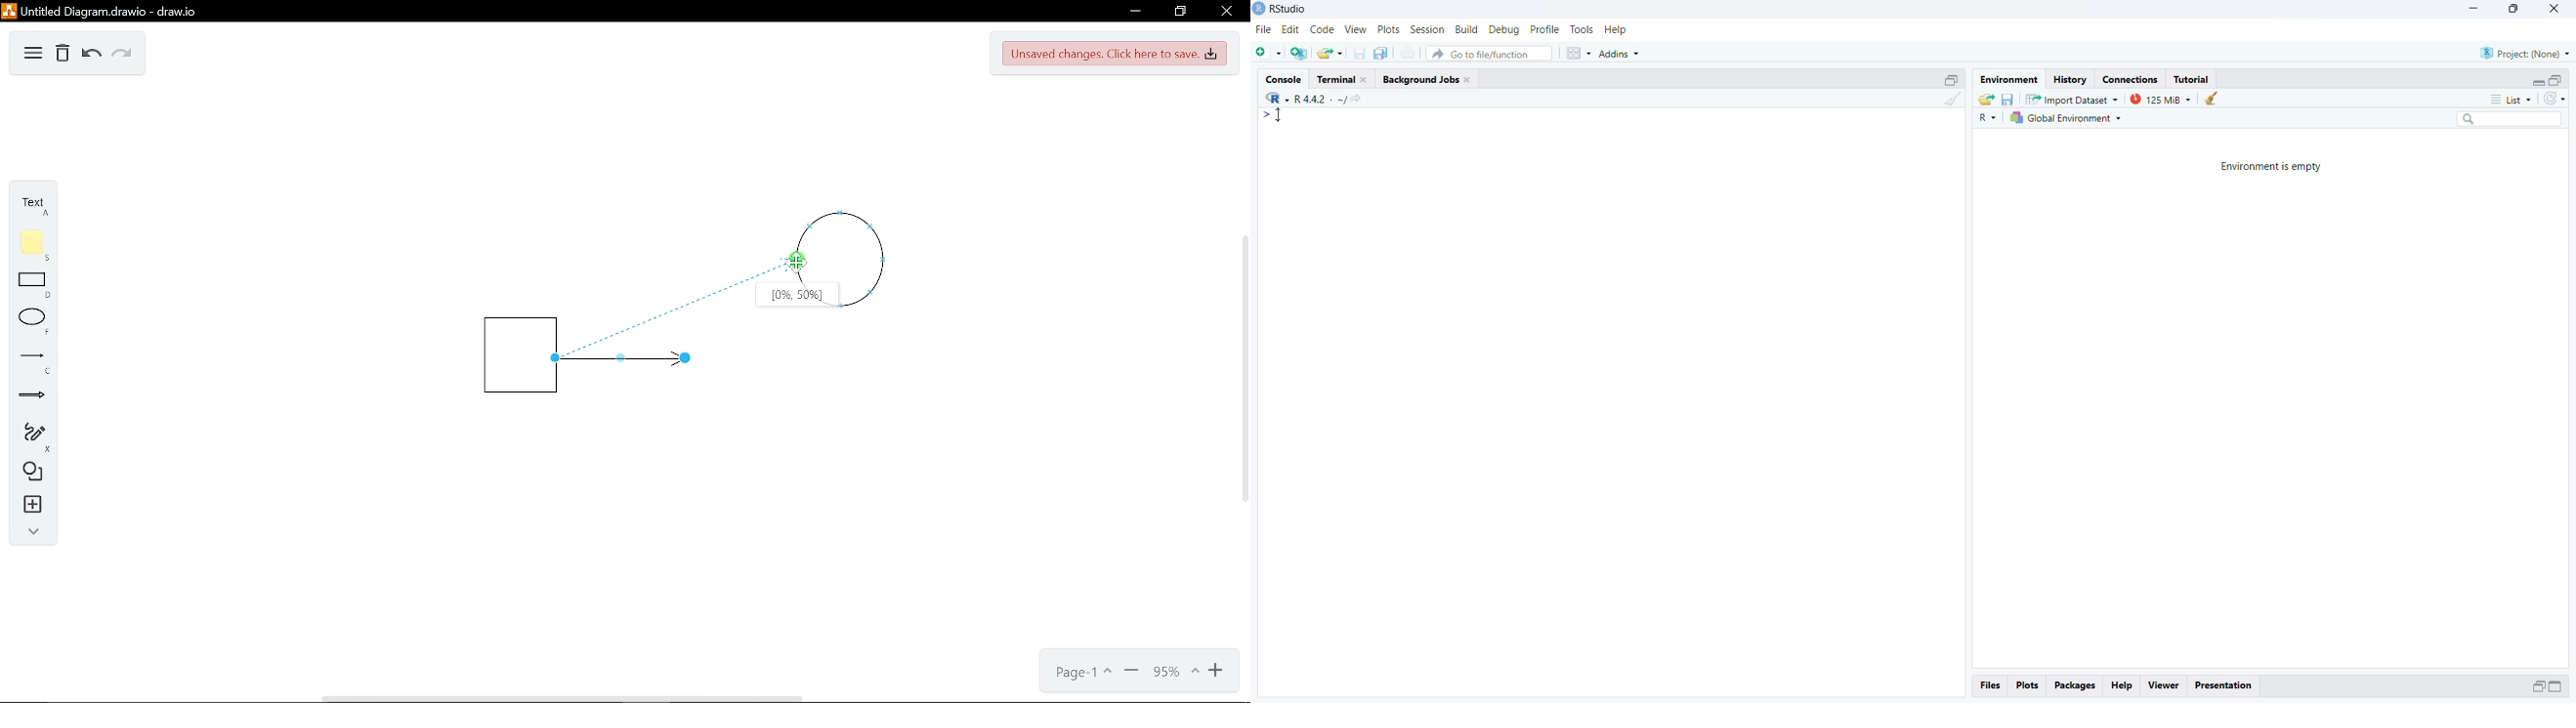 This screenshot has width=2576, height=728. I want to click on Addins, so click(1619, 54).